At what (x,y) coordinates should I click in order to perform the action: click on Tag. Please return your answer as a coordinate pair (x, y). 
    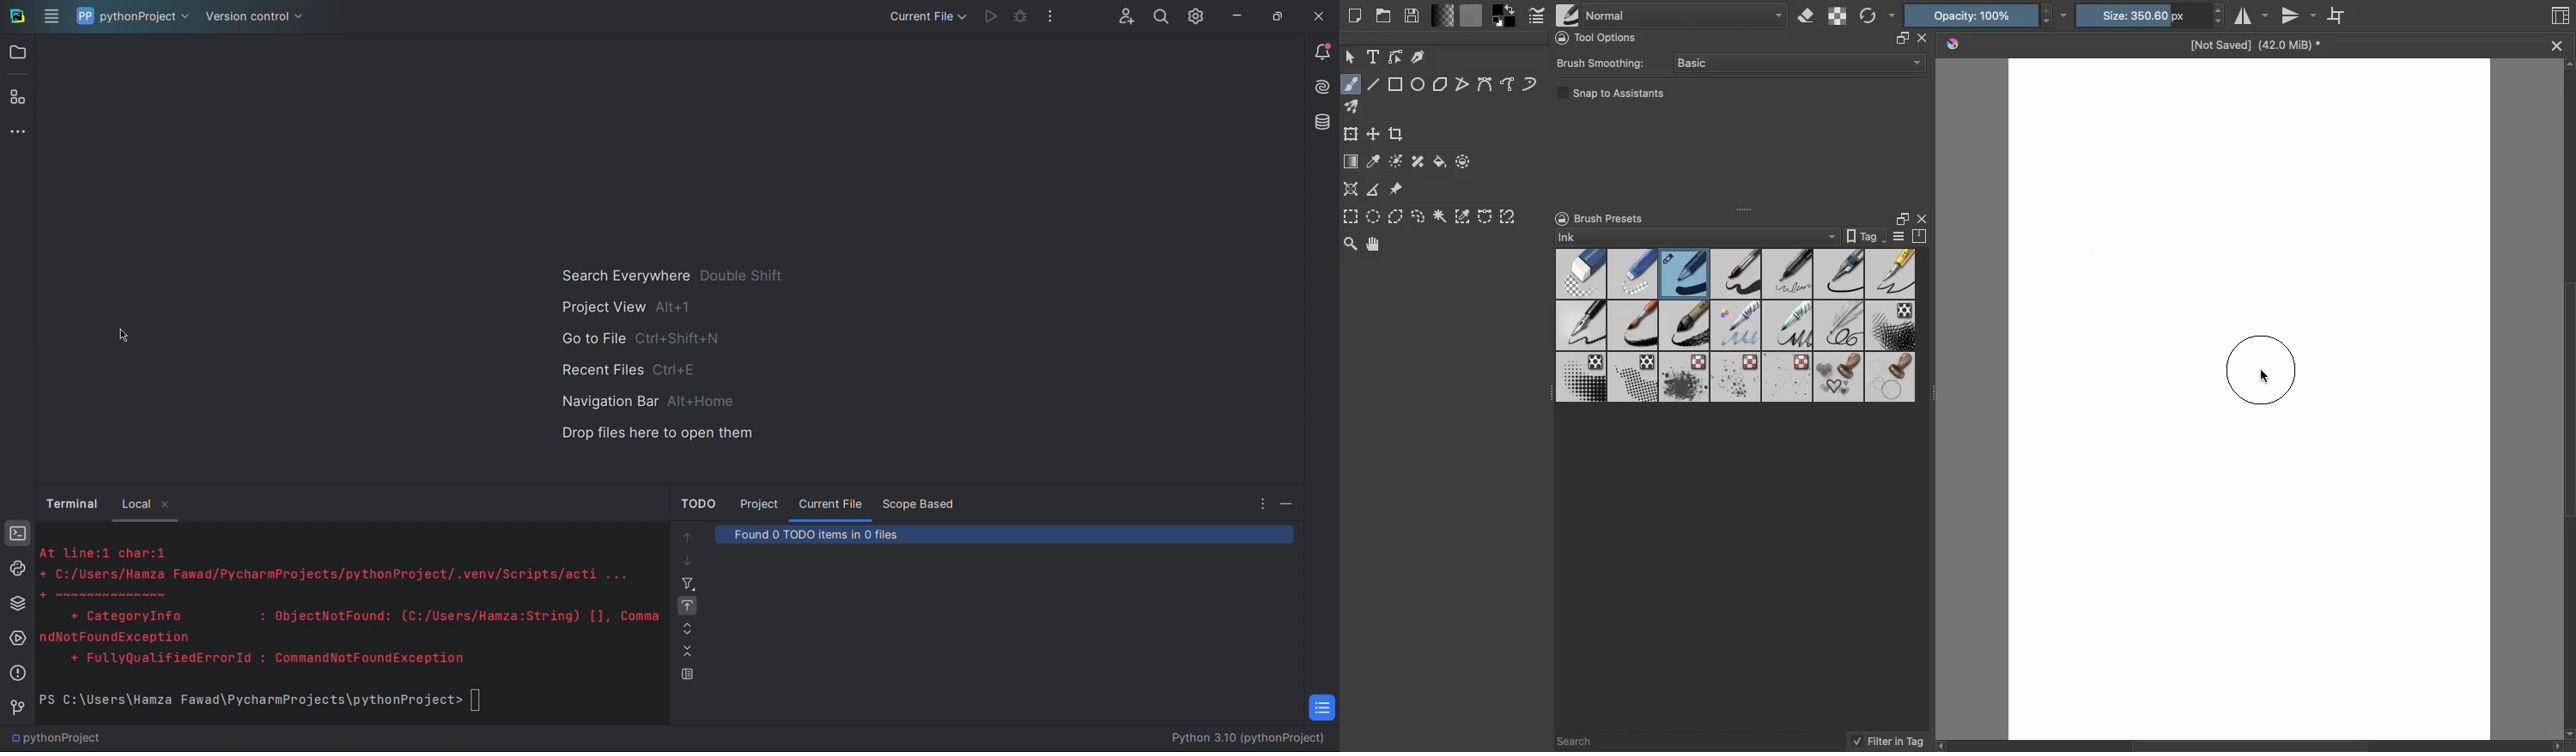
    Looking at the image, I should click on (1864, 237).